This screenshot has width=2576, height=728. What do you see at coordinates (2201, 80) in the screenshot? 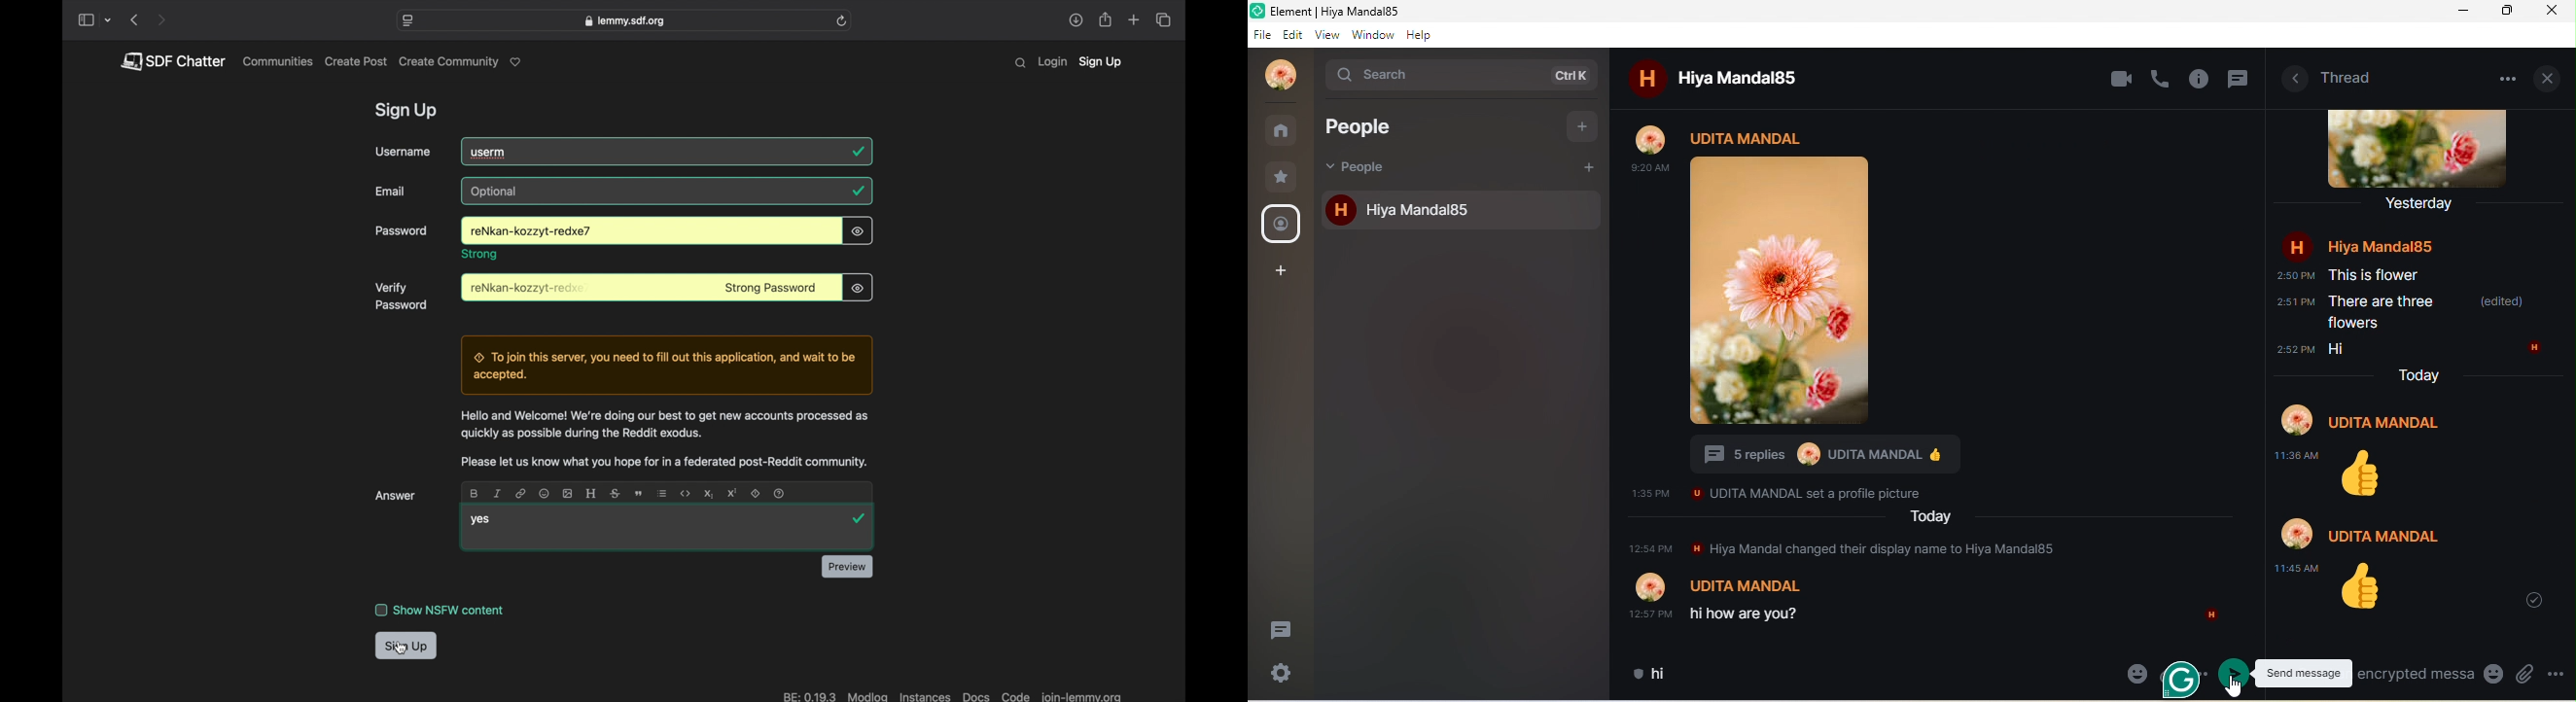
I see `info` at bounding box center [2201, 80].